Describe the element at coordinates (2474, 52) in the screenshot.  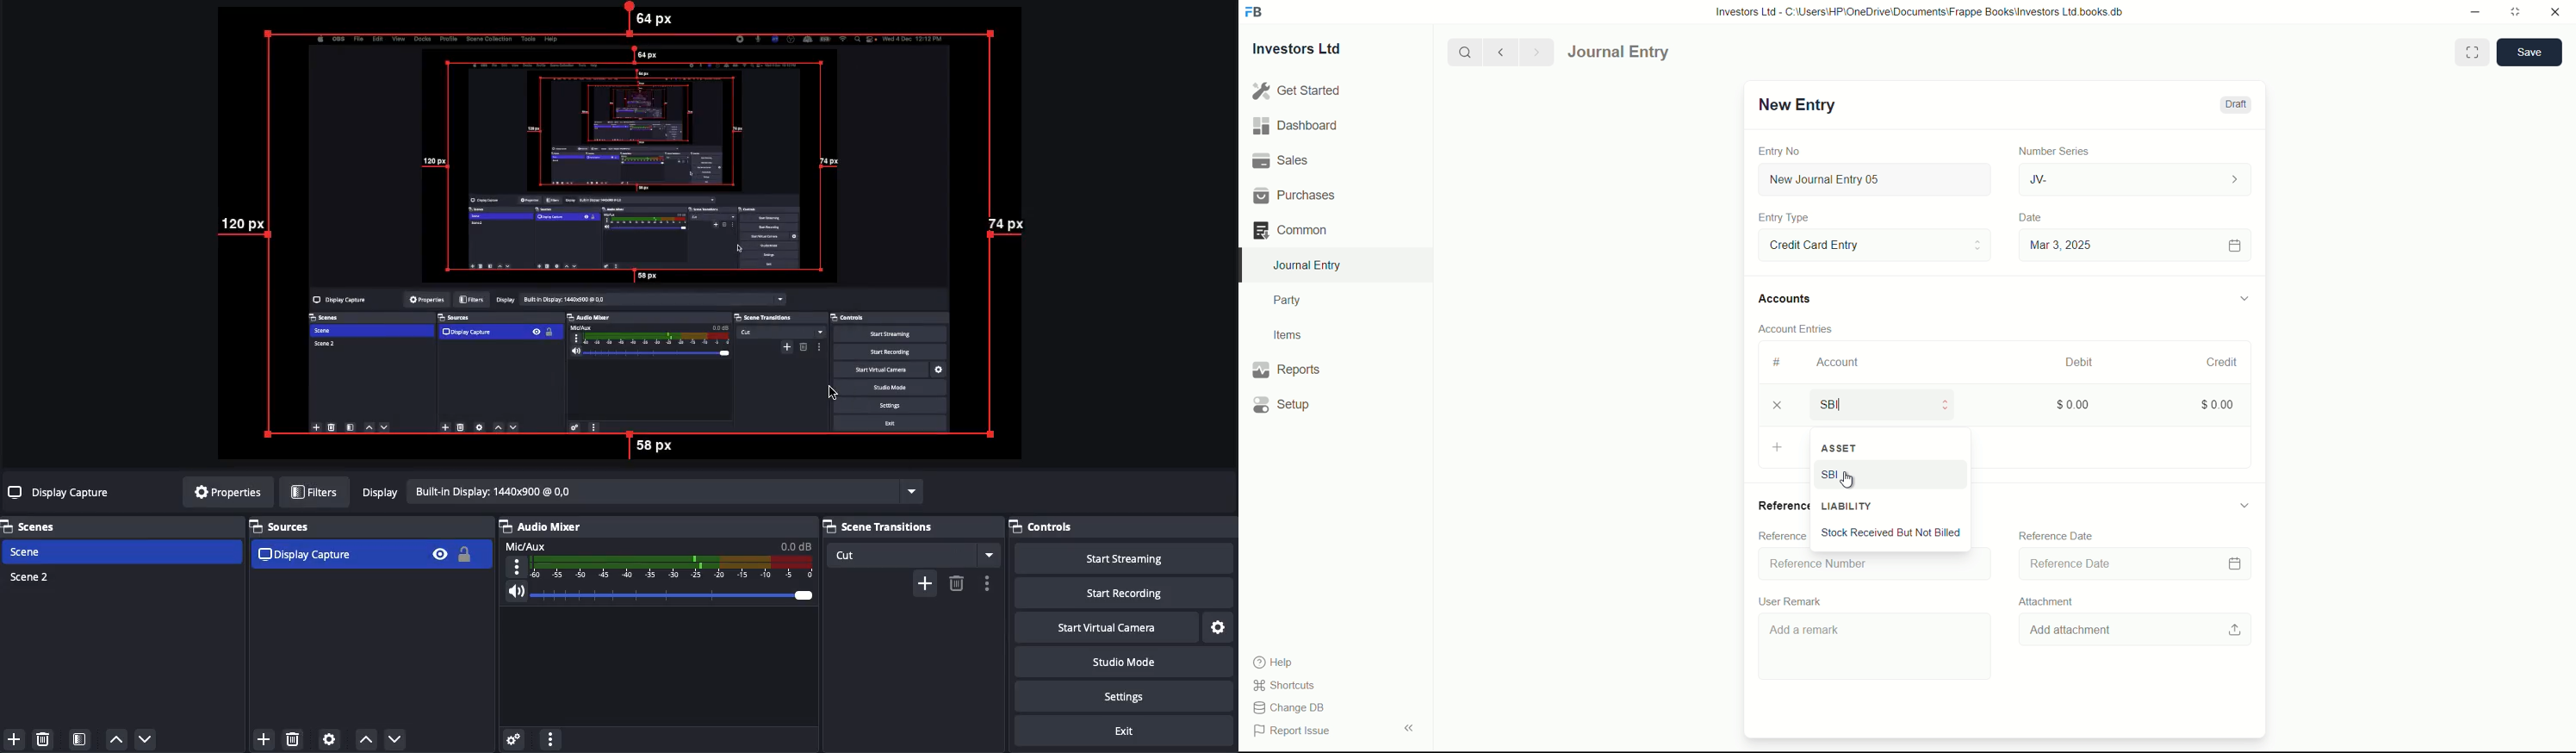
I see `Toggle between form and full width` at that location.